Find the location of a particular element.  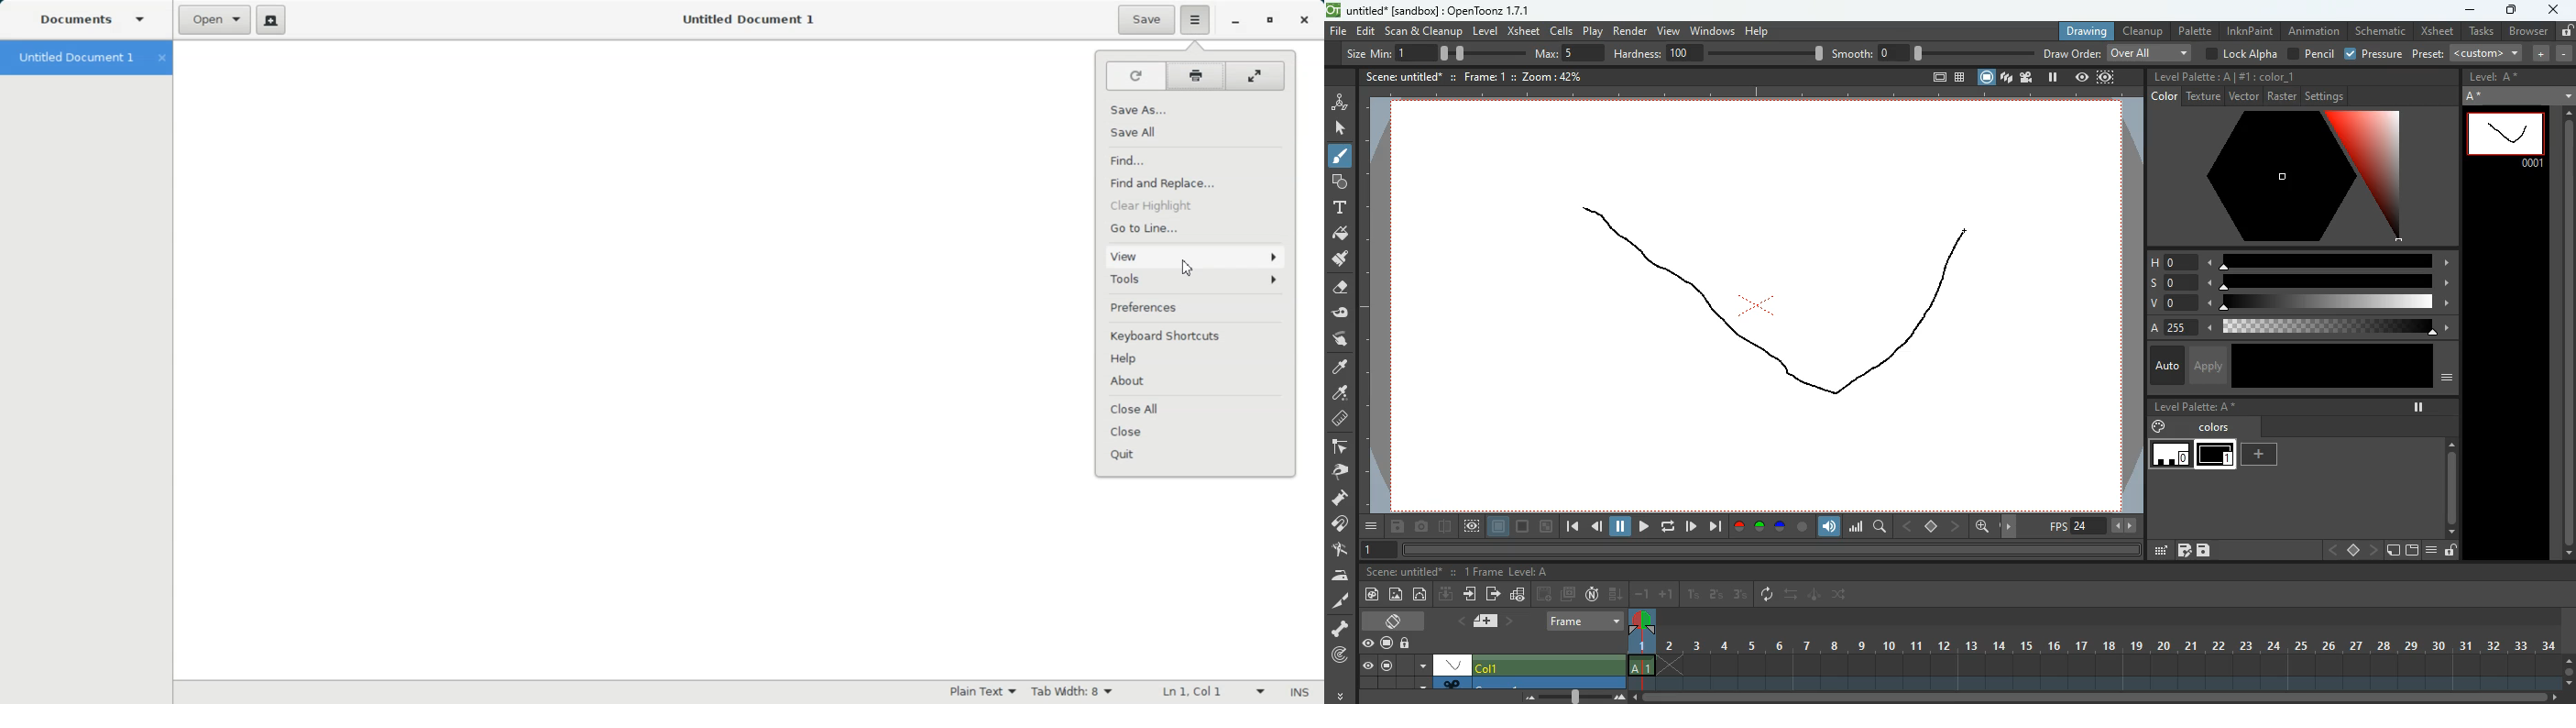

add is located at coordinates (2262, 455).